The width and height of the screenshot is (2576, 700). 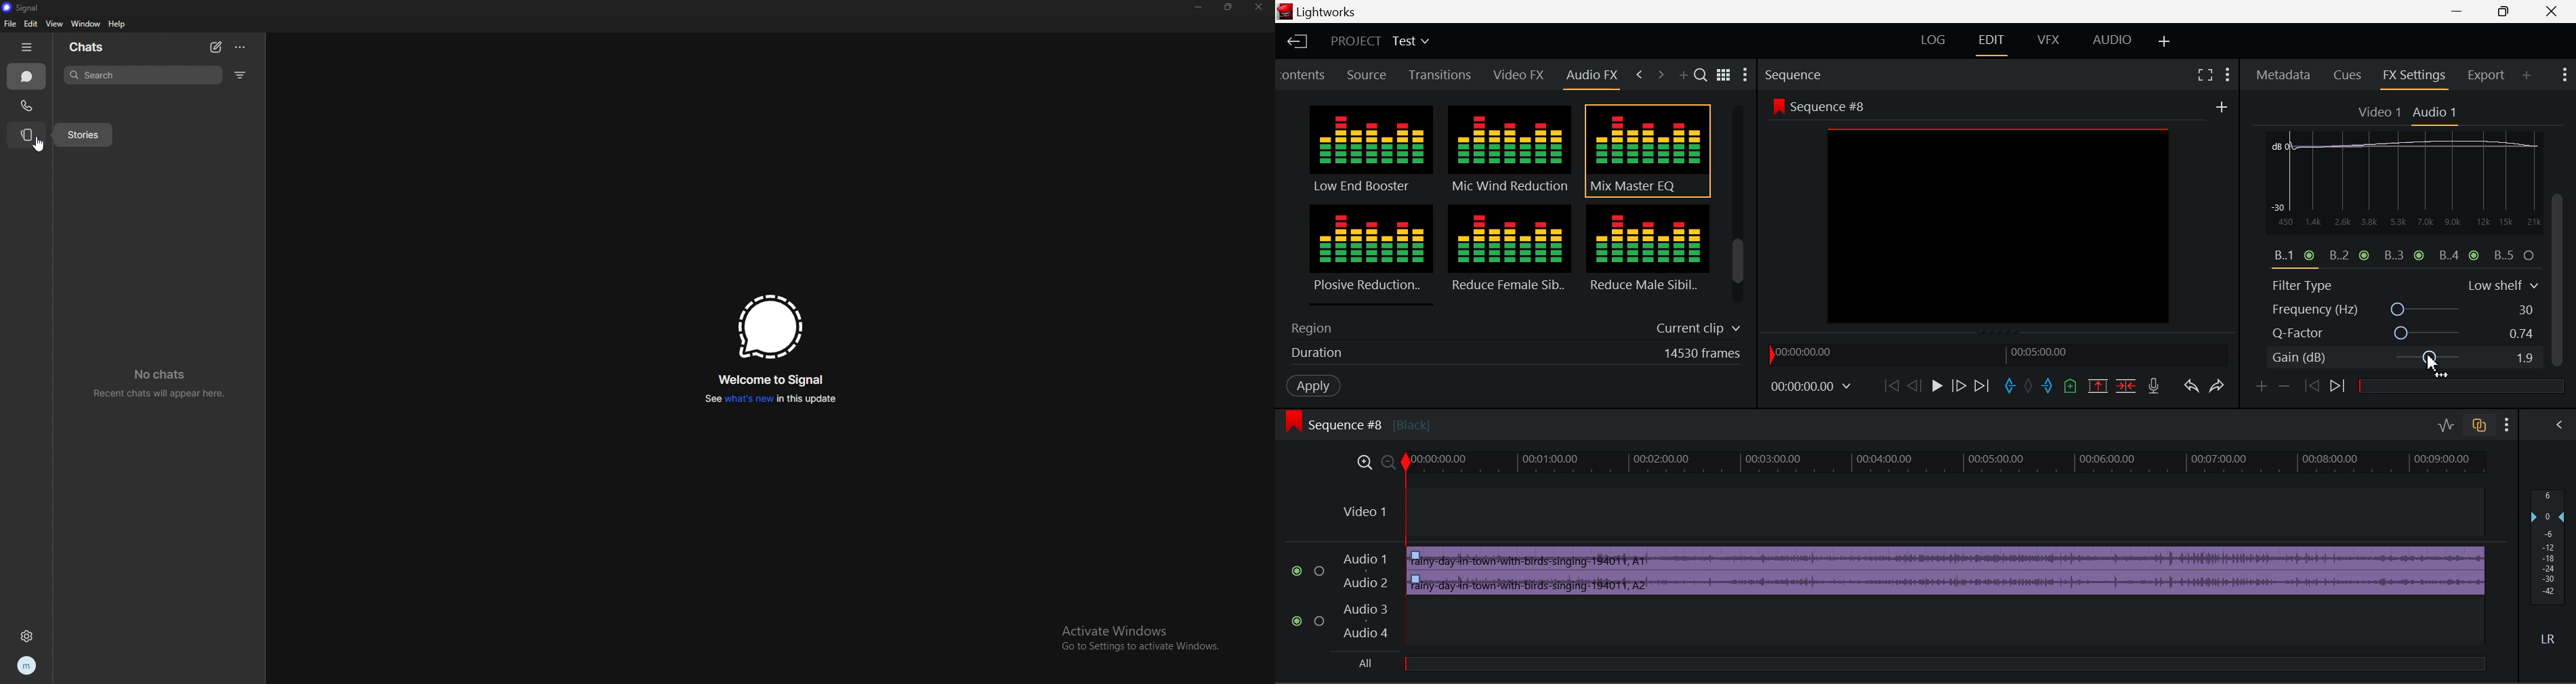 I want to click on remove keyframe, so click(x=2288, y=387).